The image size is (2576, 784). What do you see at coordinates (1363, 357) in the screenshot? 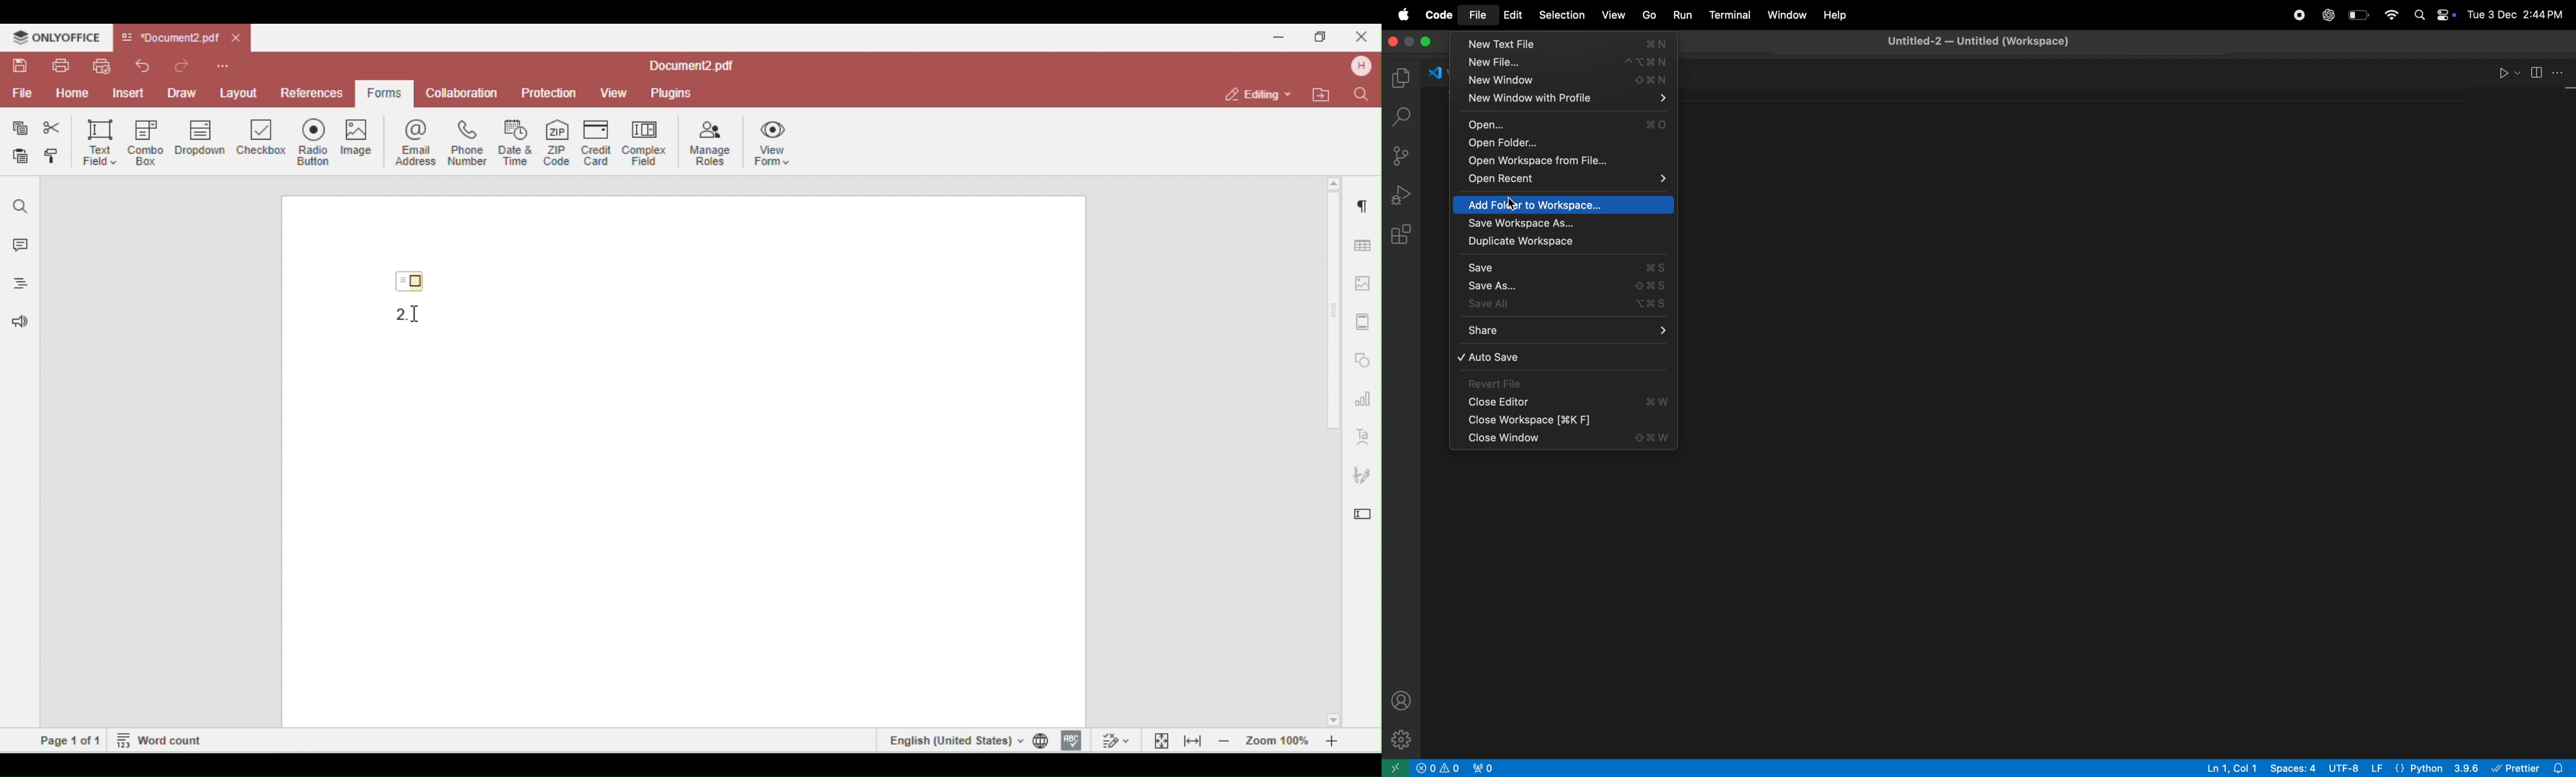
I see `shape settings` at bounding box center [1363, 357].